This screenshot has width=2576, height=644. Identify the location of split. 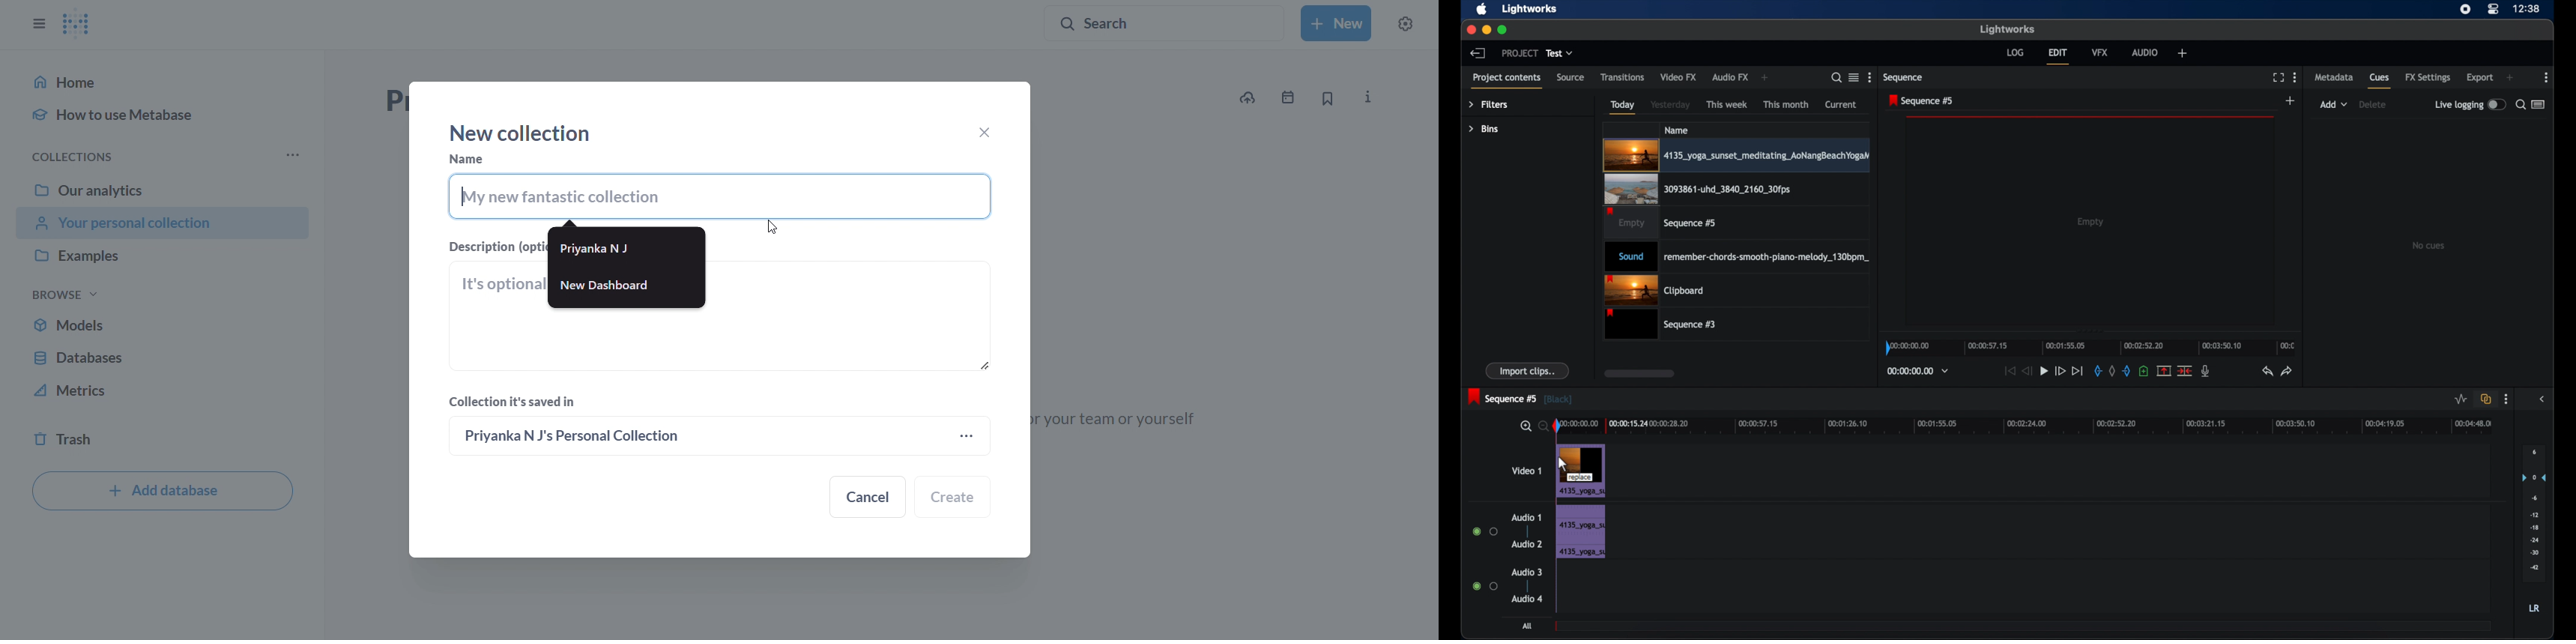
(2185, 372).